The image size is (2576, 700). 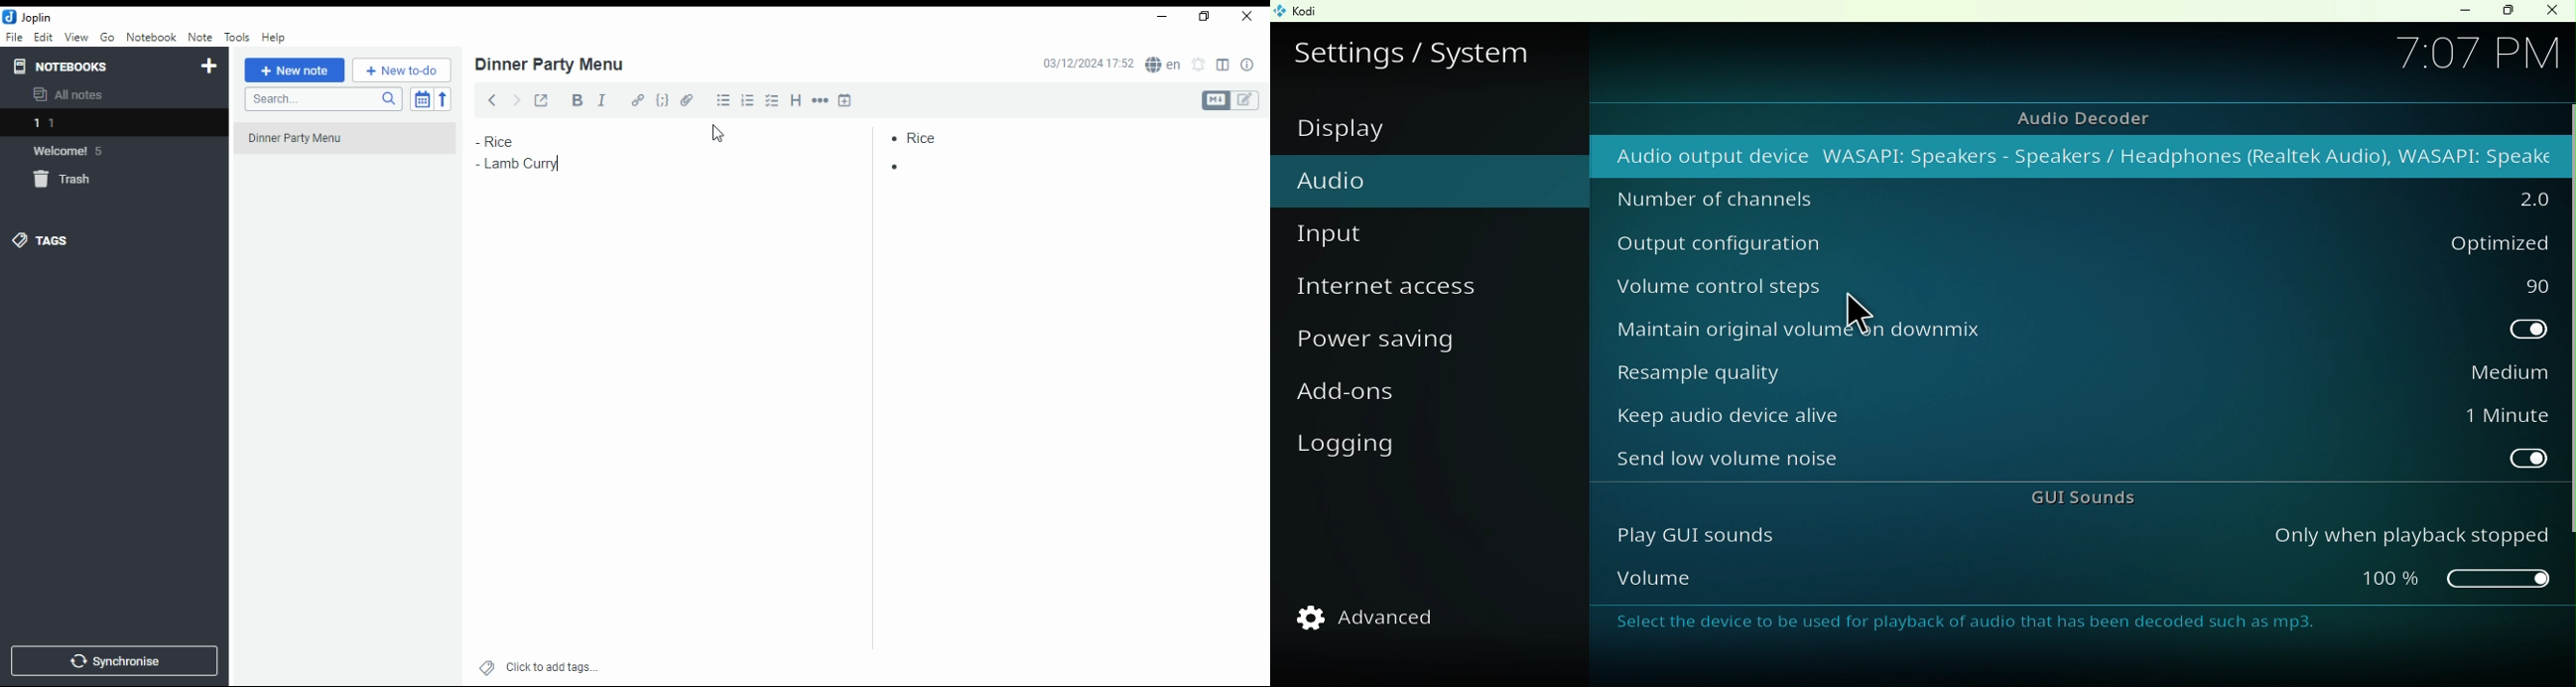 I want to click on GUI sounds, so click(x=2066, y=501).